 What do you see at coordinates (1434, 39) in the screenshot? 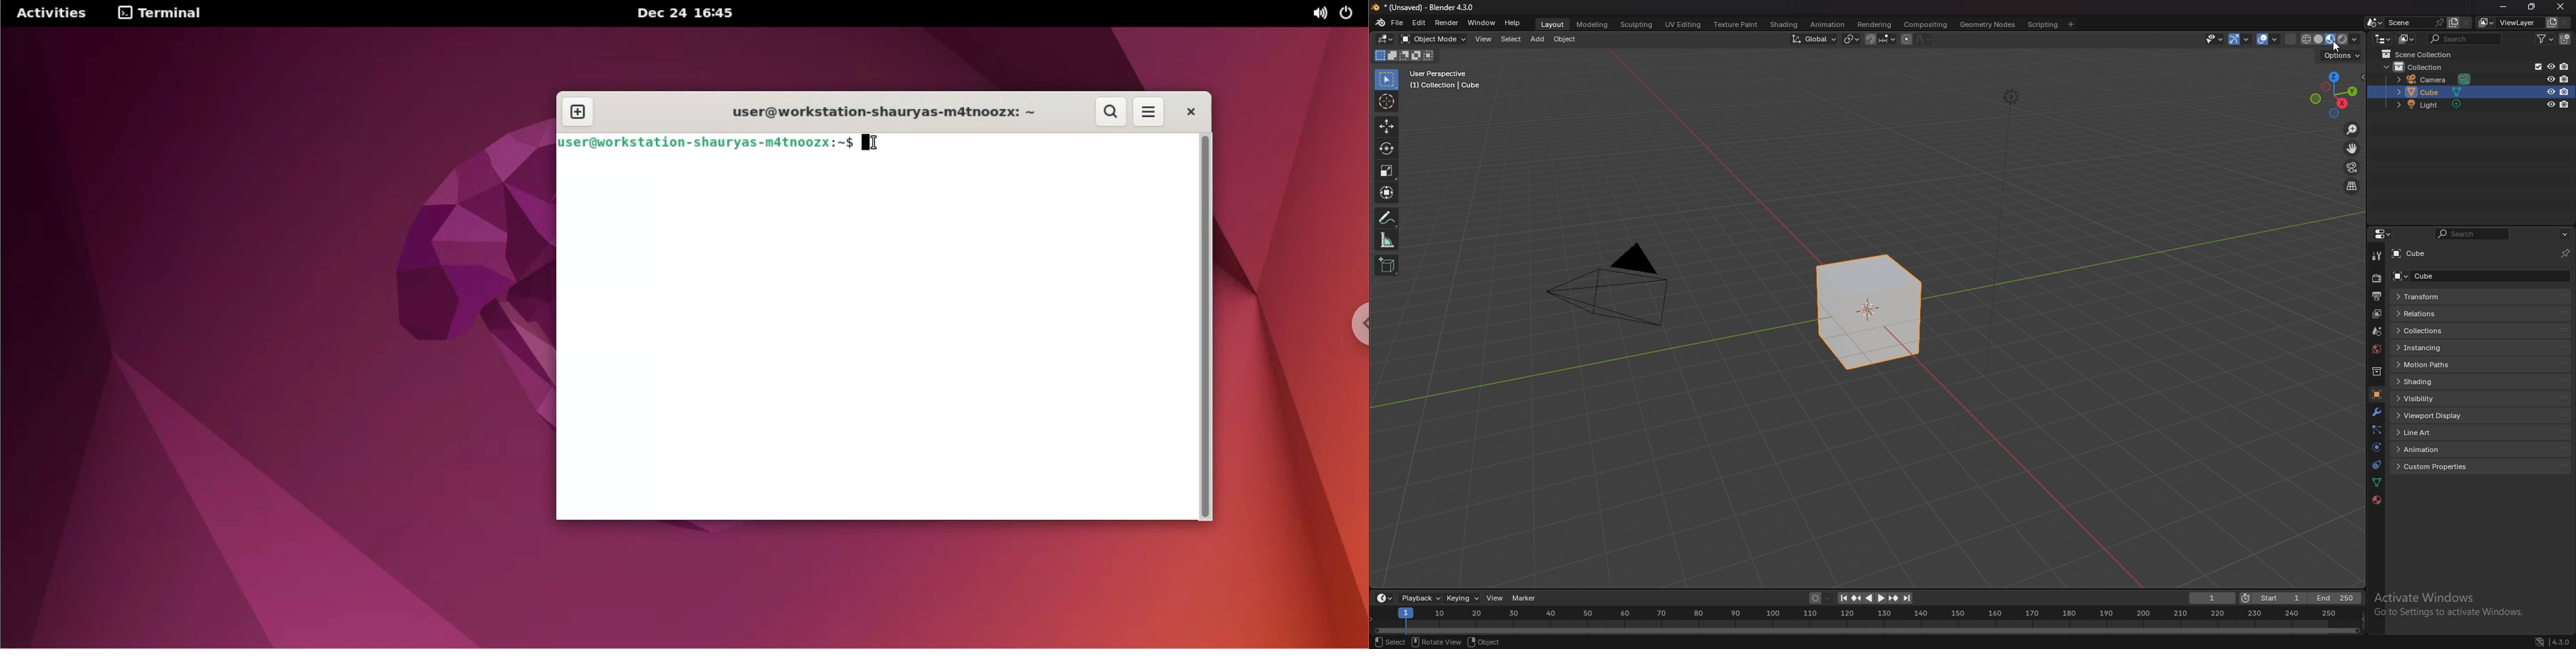
I see `object mode` at bounding box center [1434, 39].